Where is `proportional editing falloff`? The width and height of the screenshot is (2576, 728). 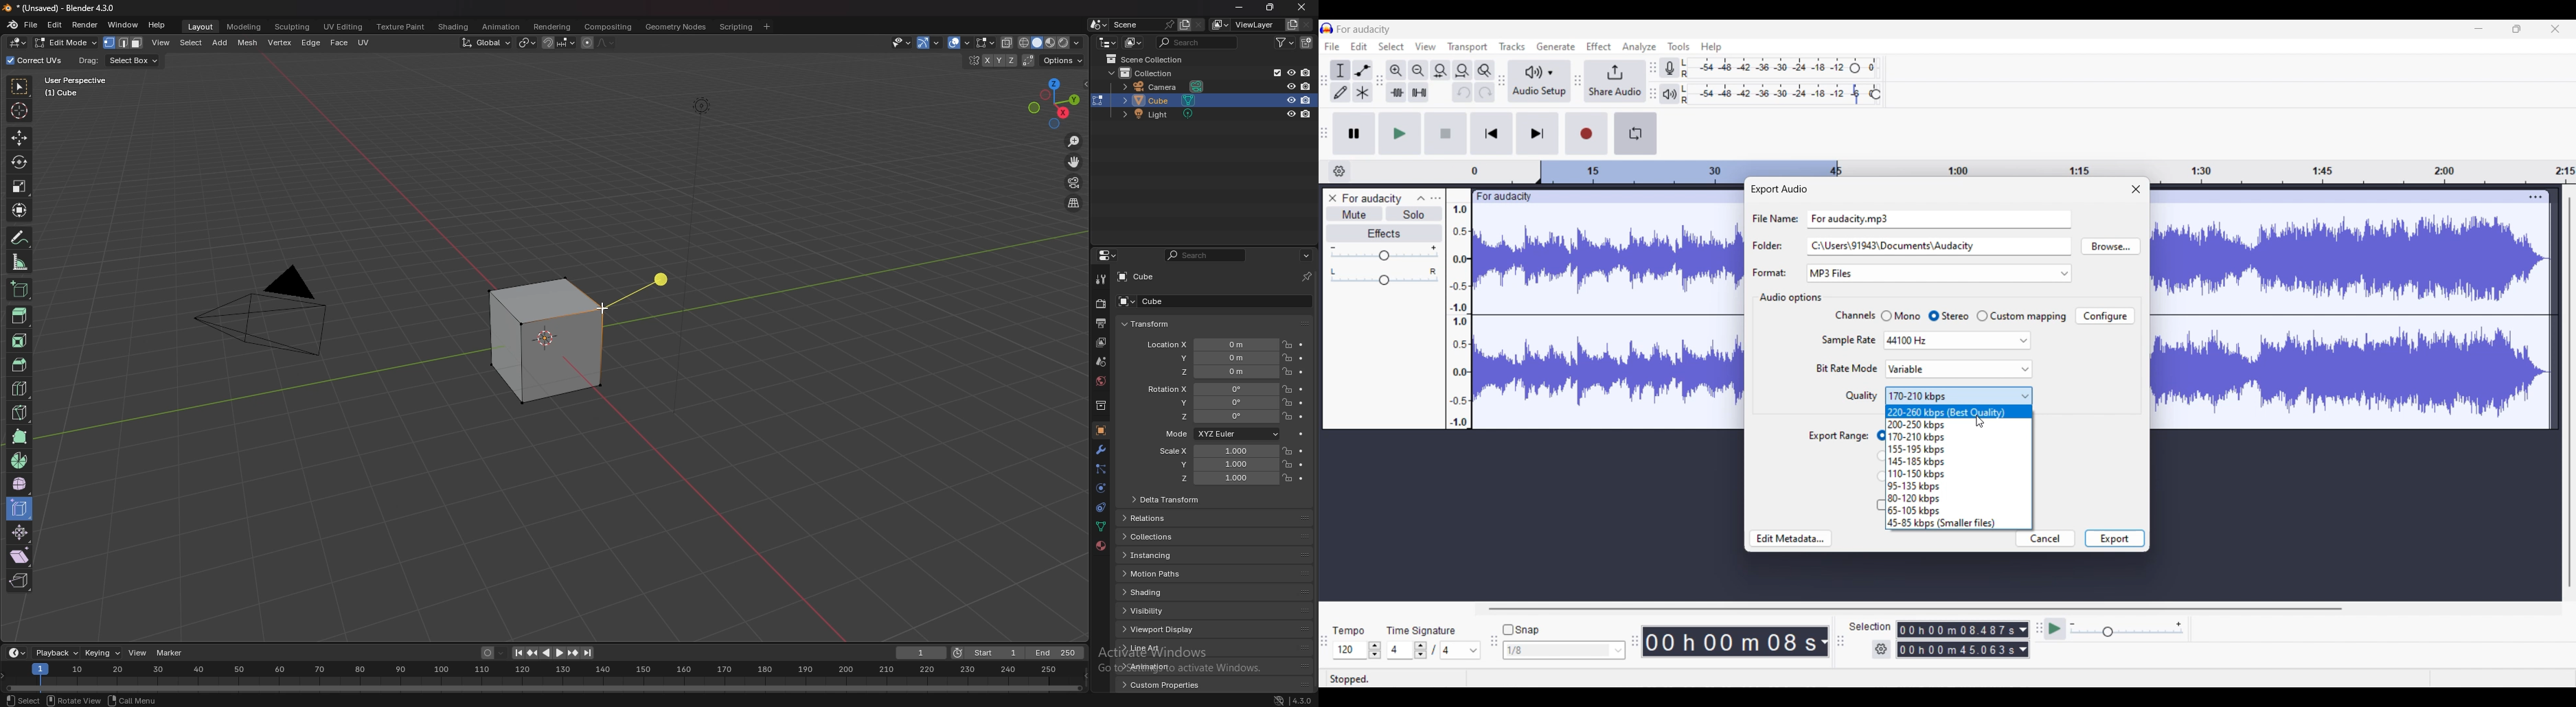 proportional editing falloff is located at coordinates (606, 43).